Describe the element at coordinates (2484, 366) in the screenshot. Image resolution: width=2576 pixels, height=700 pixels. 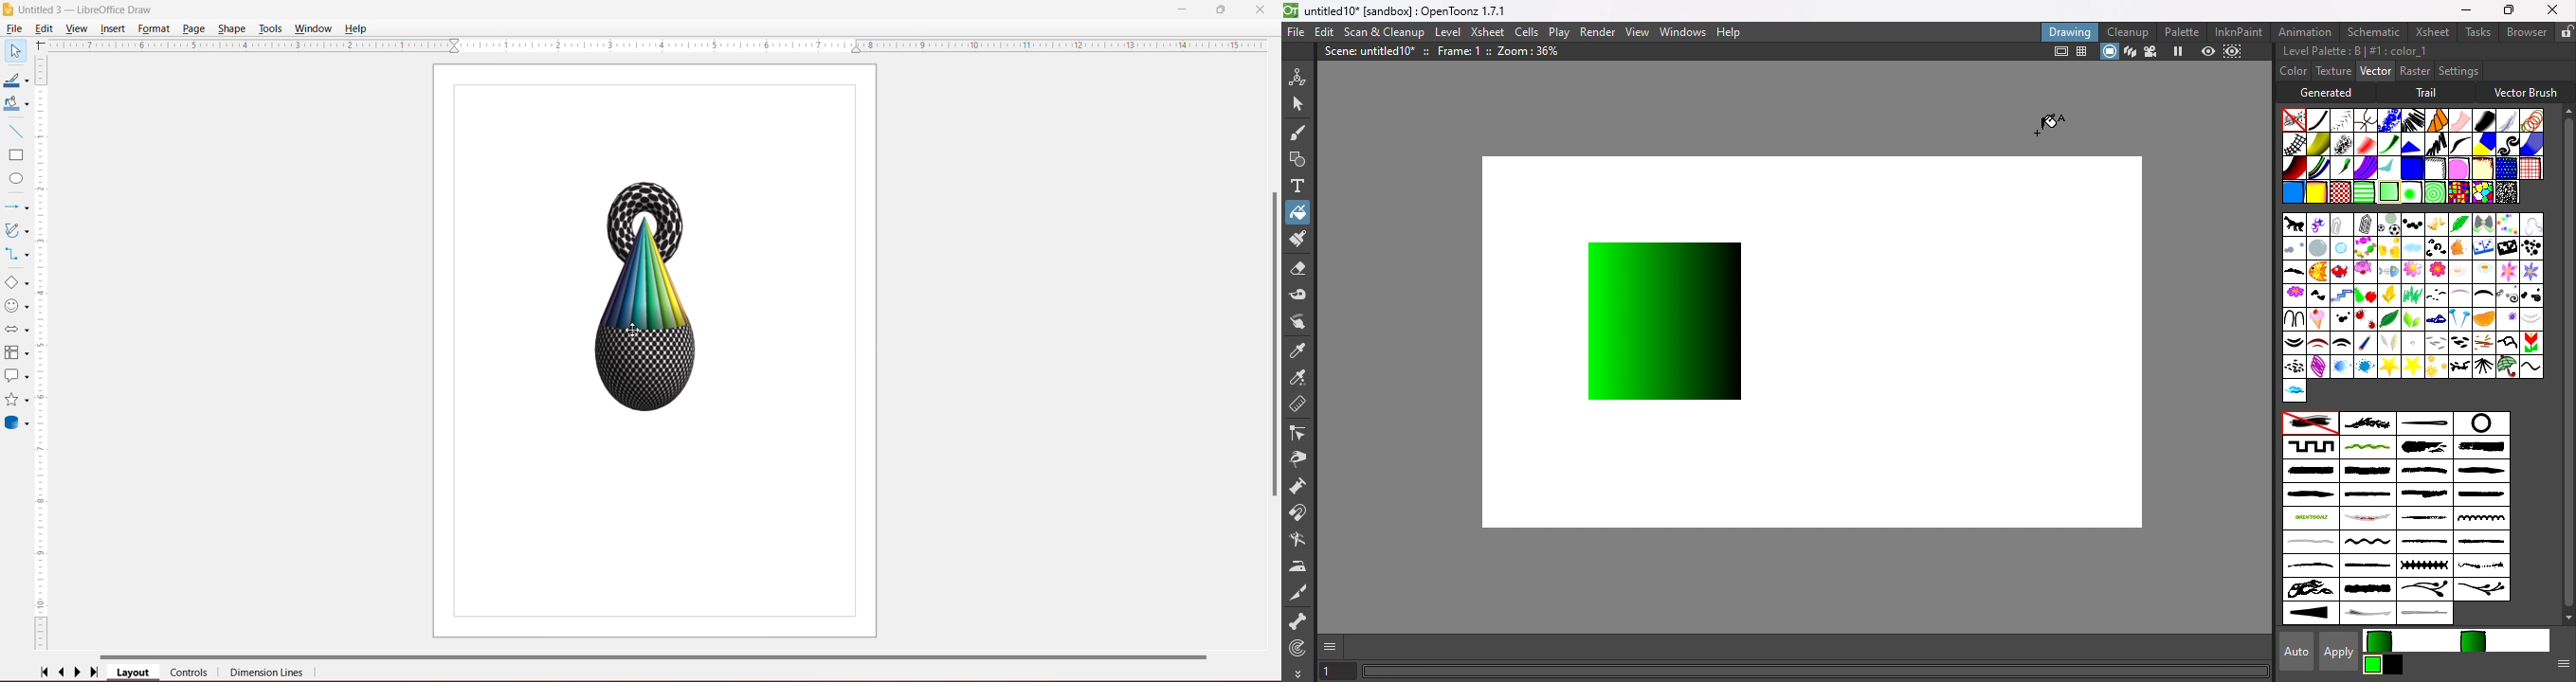
I see `thor2` at that location.